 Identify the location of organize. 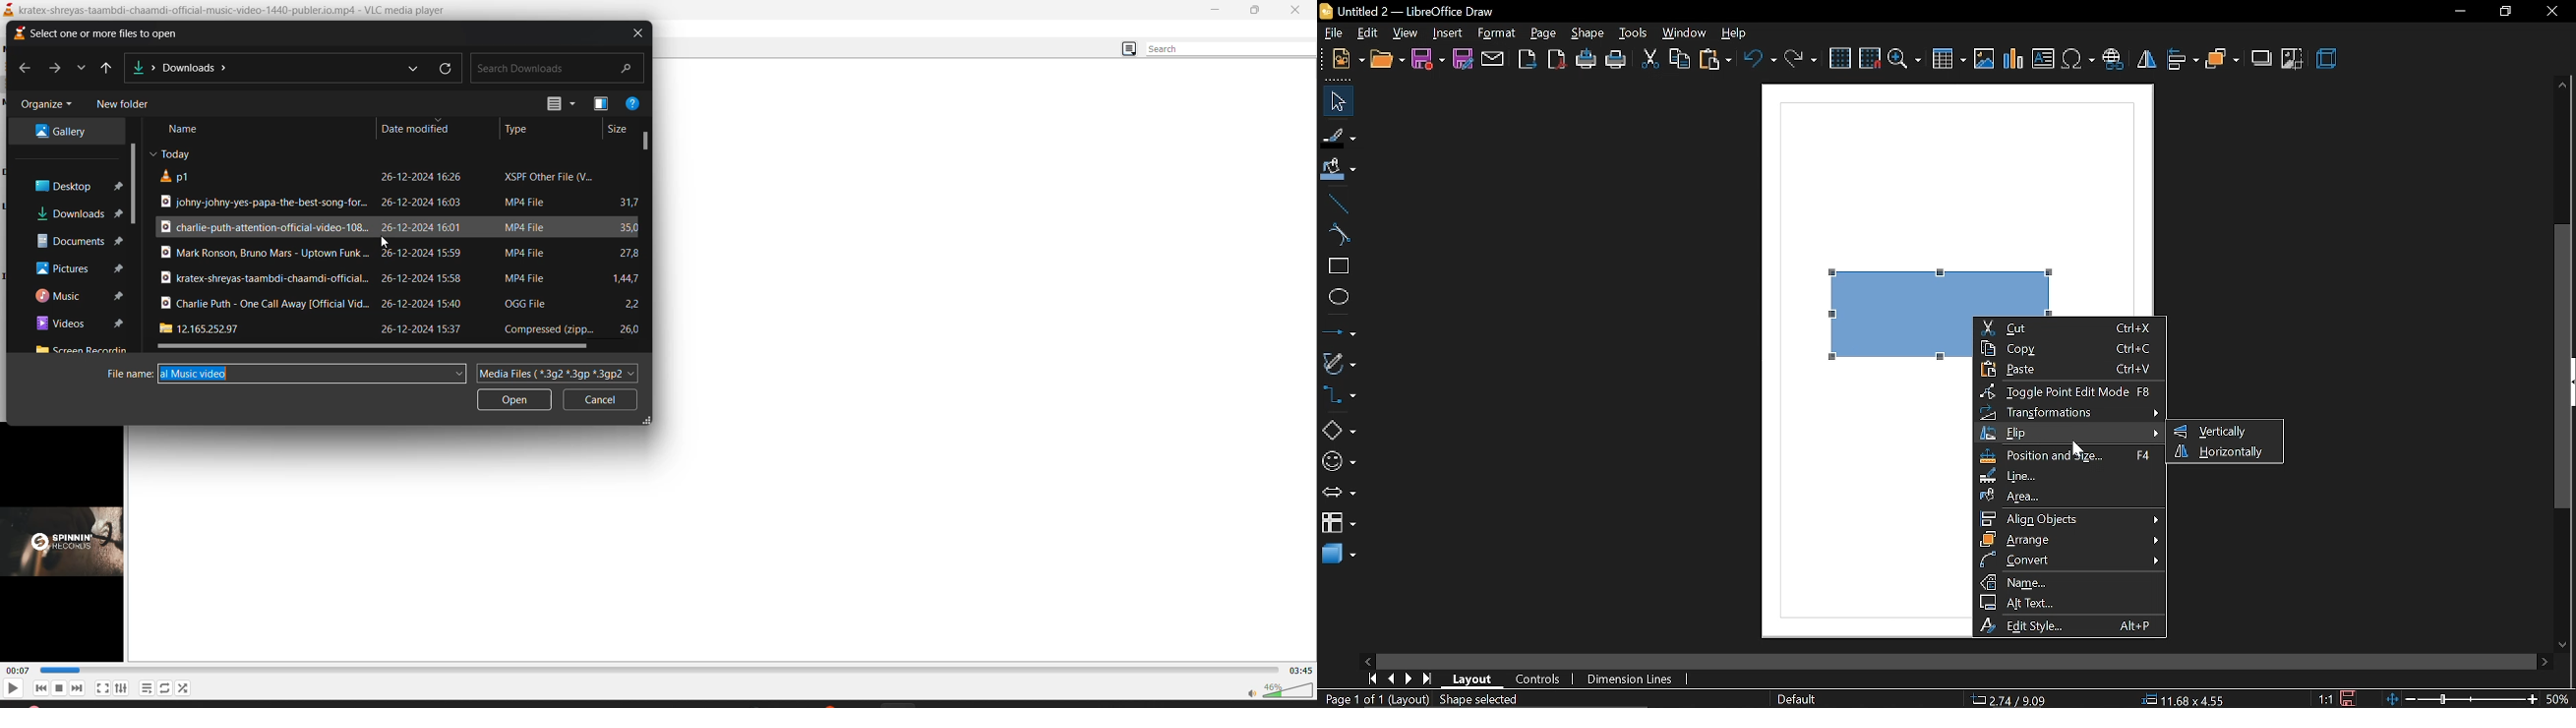
(50, 106).